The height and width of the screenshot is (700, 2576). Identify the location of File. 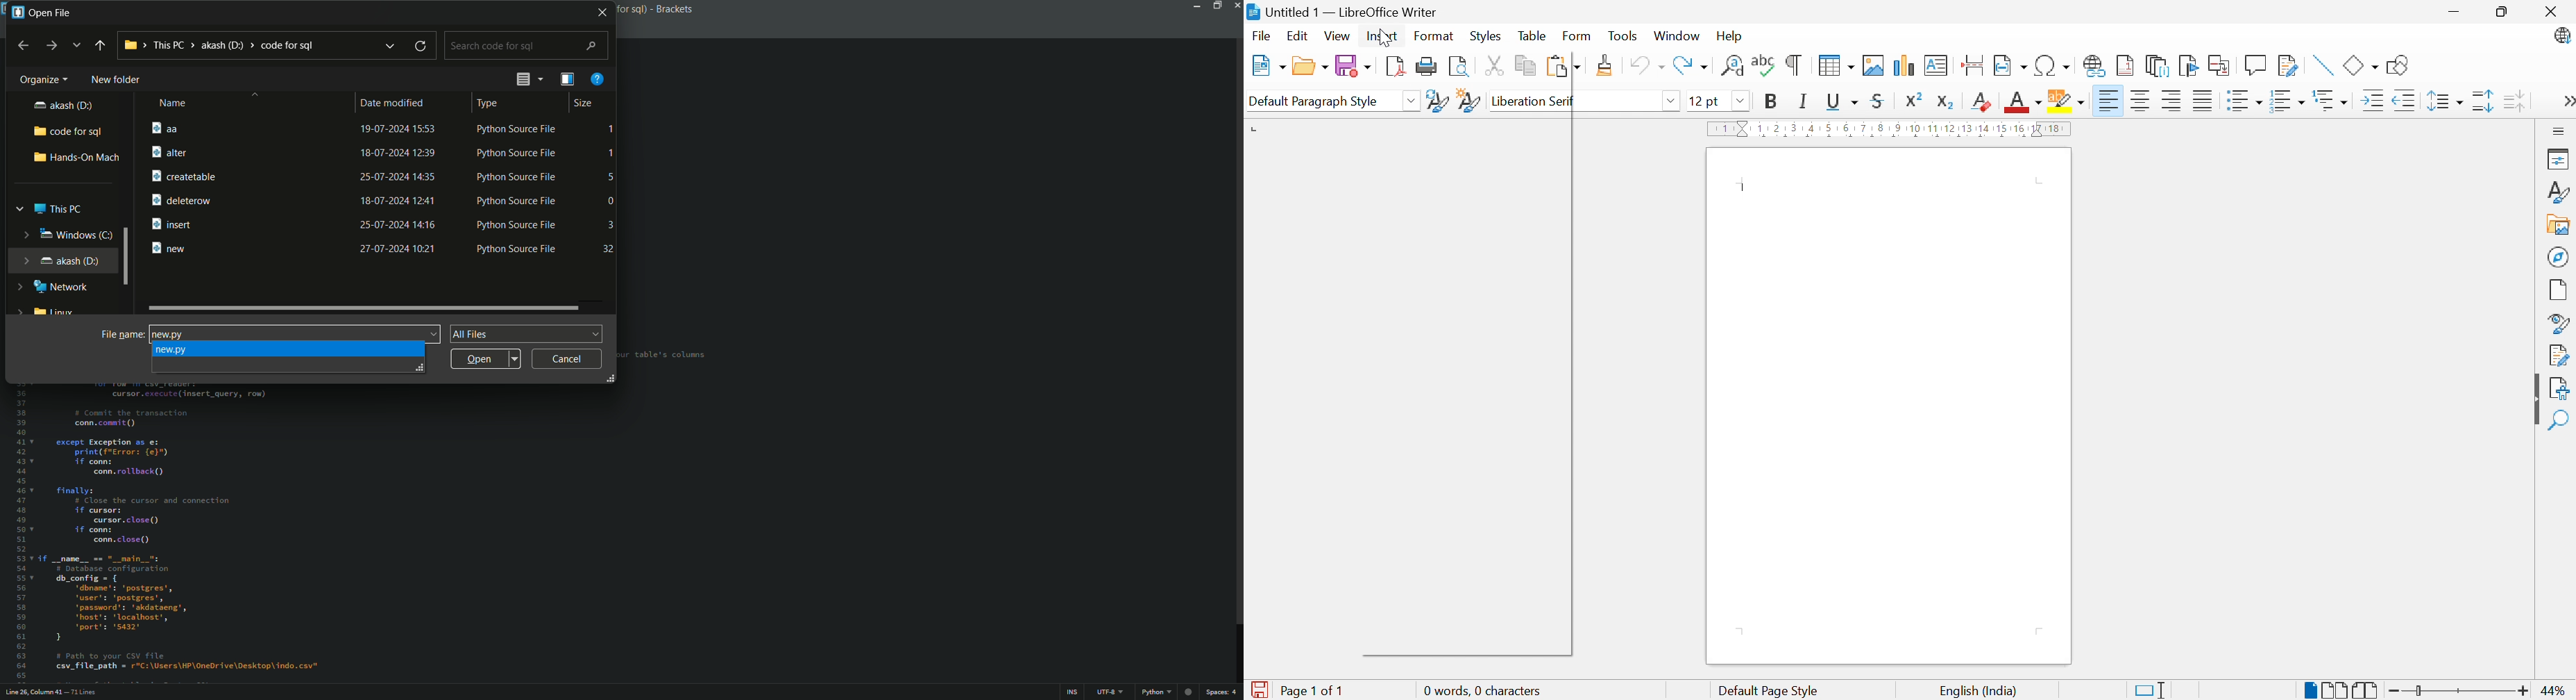
(1260, 36).